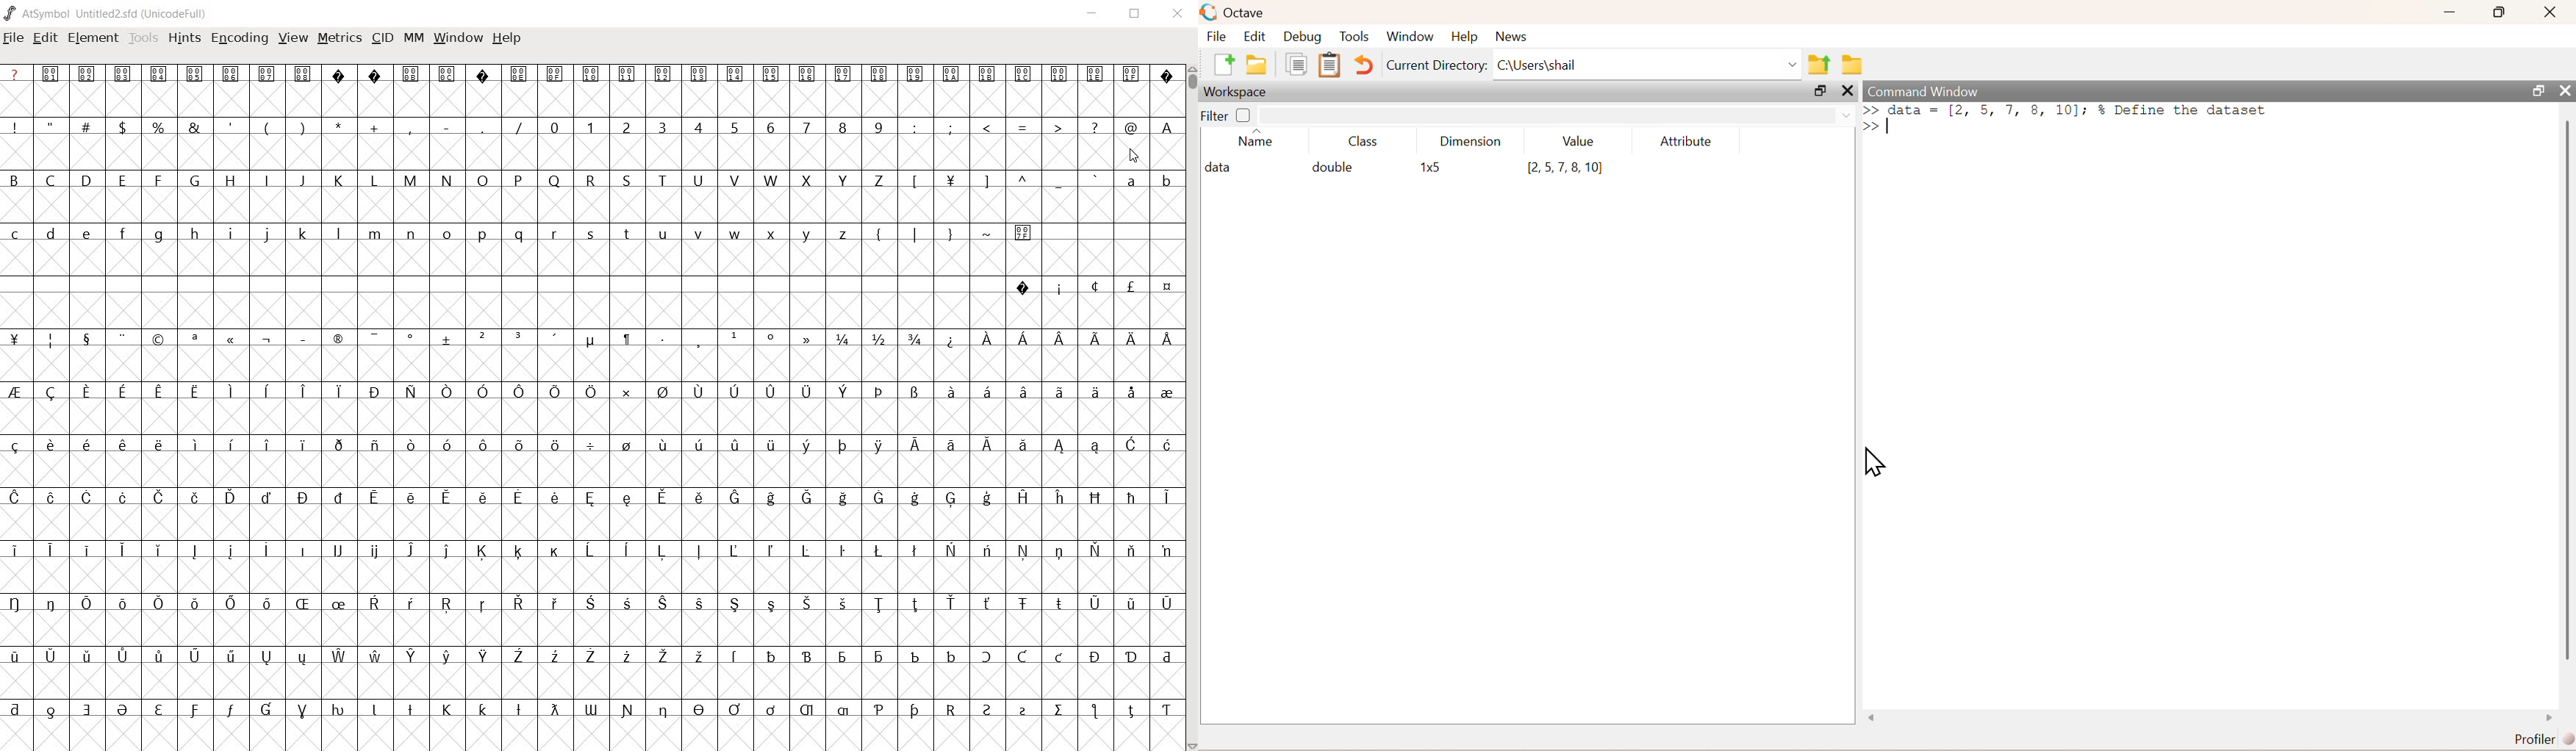 The height and width of the screenshot is (756, 2576). Describe the element at coordinates (2540, 90) in the screenshot. I see `open in separate window` at that location.